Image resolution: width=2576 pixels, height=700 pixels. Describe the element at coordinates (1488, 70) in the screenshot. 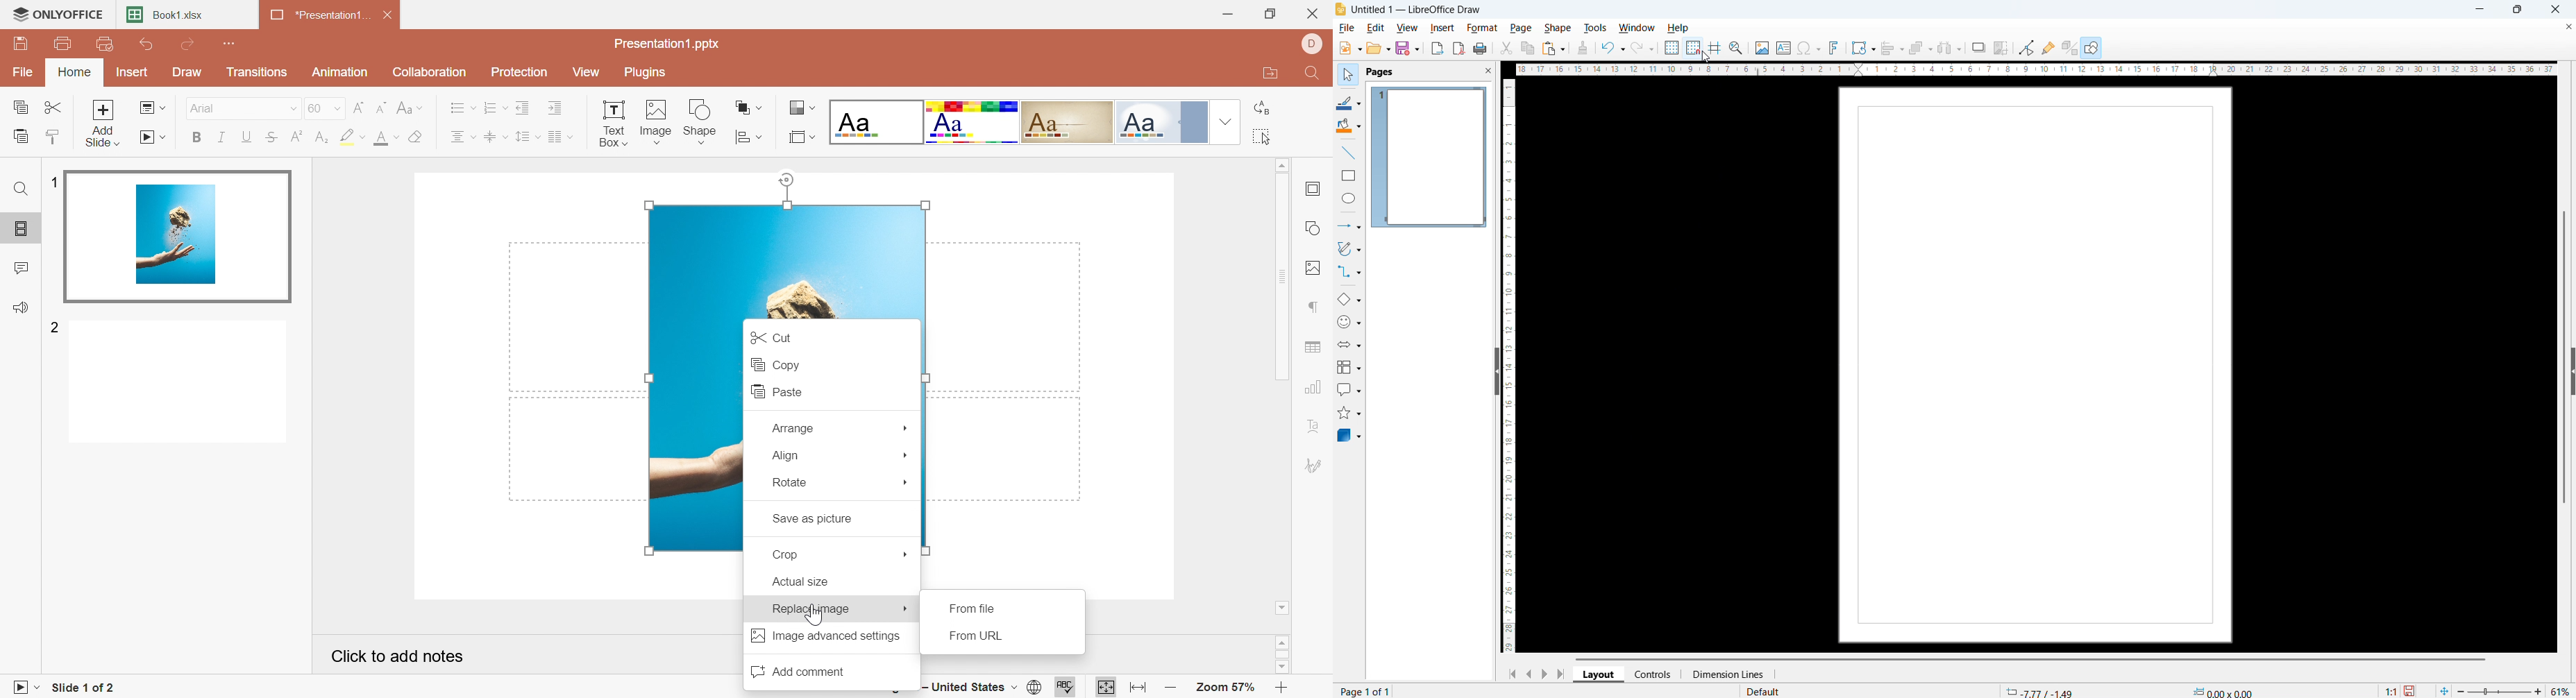

I see `close pane` at that location.